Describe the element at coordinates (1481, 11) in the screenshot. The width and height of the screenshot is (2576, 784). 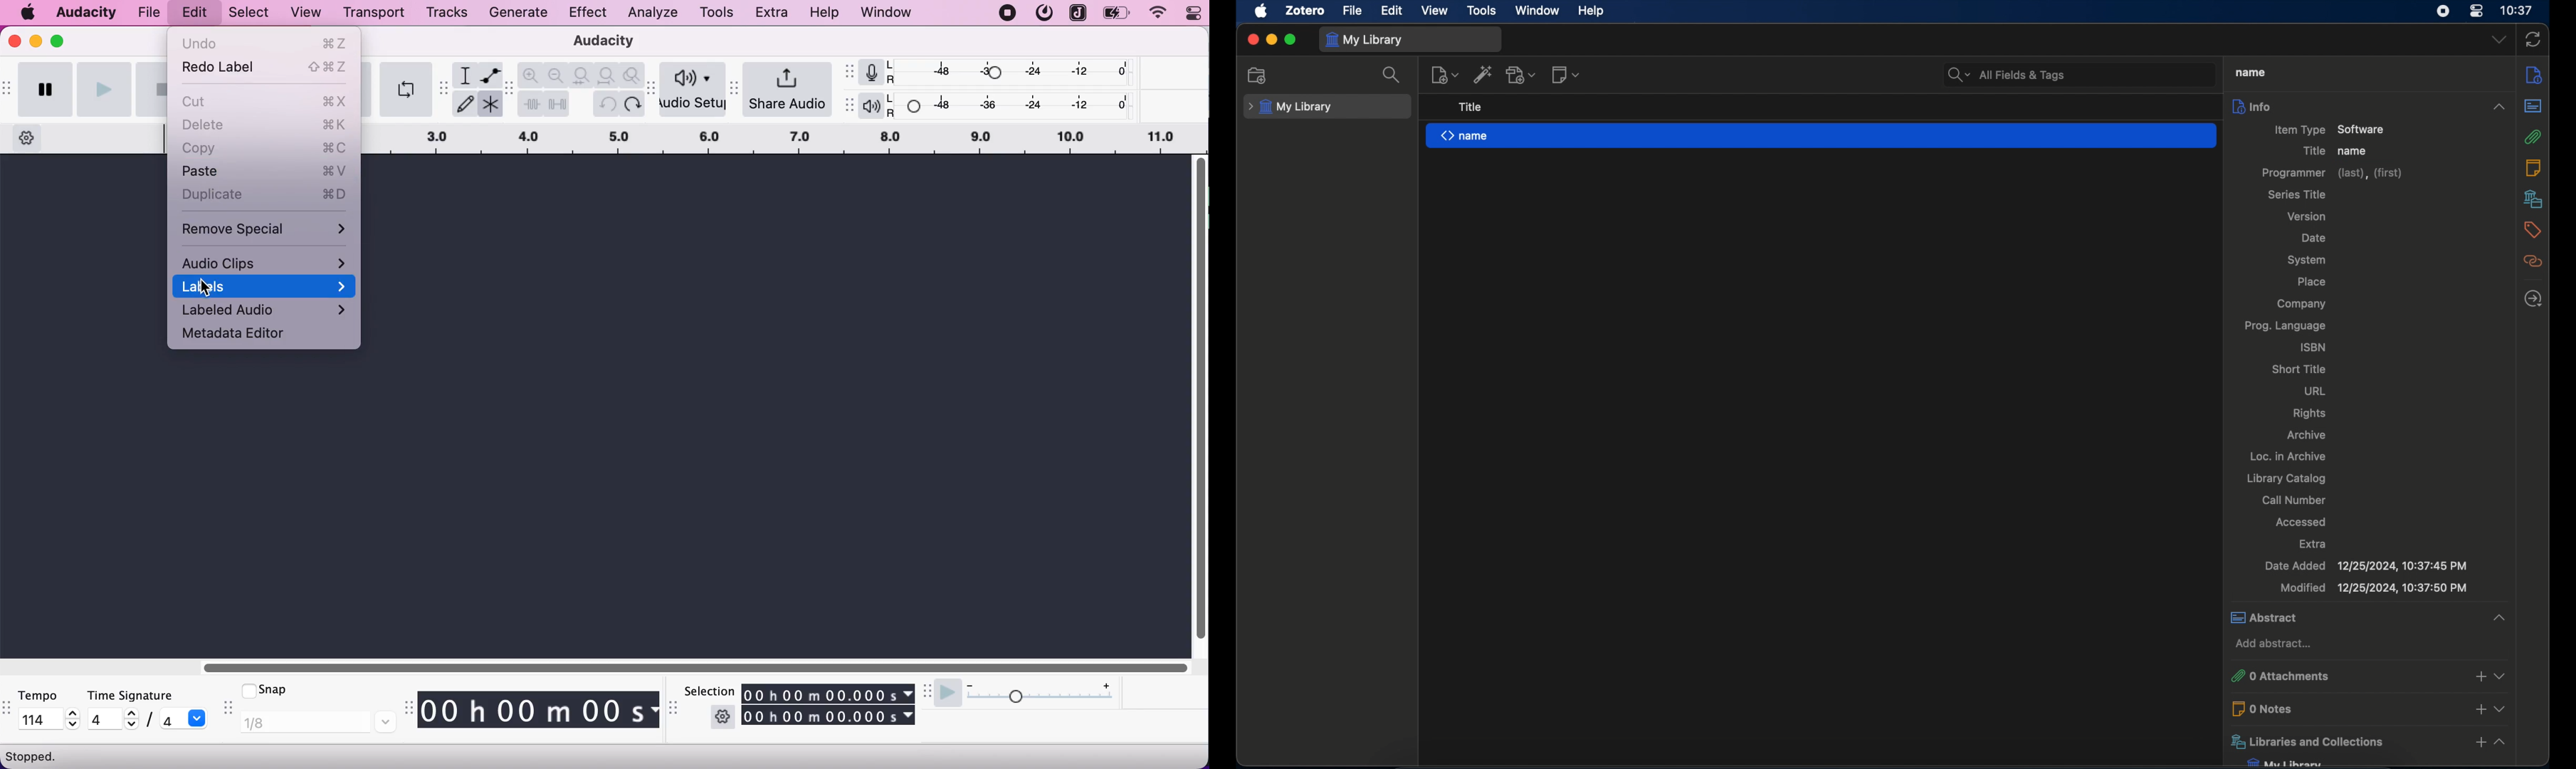
I see `tools` at that location.